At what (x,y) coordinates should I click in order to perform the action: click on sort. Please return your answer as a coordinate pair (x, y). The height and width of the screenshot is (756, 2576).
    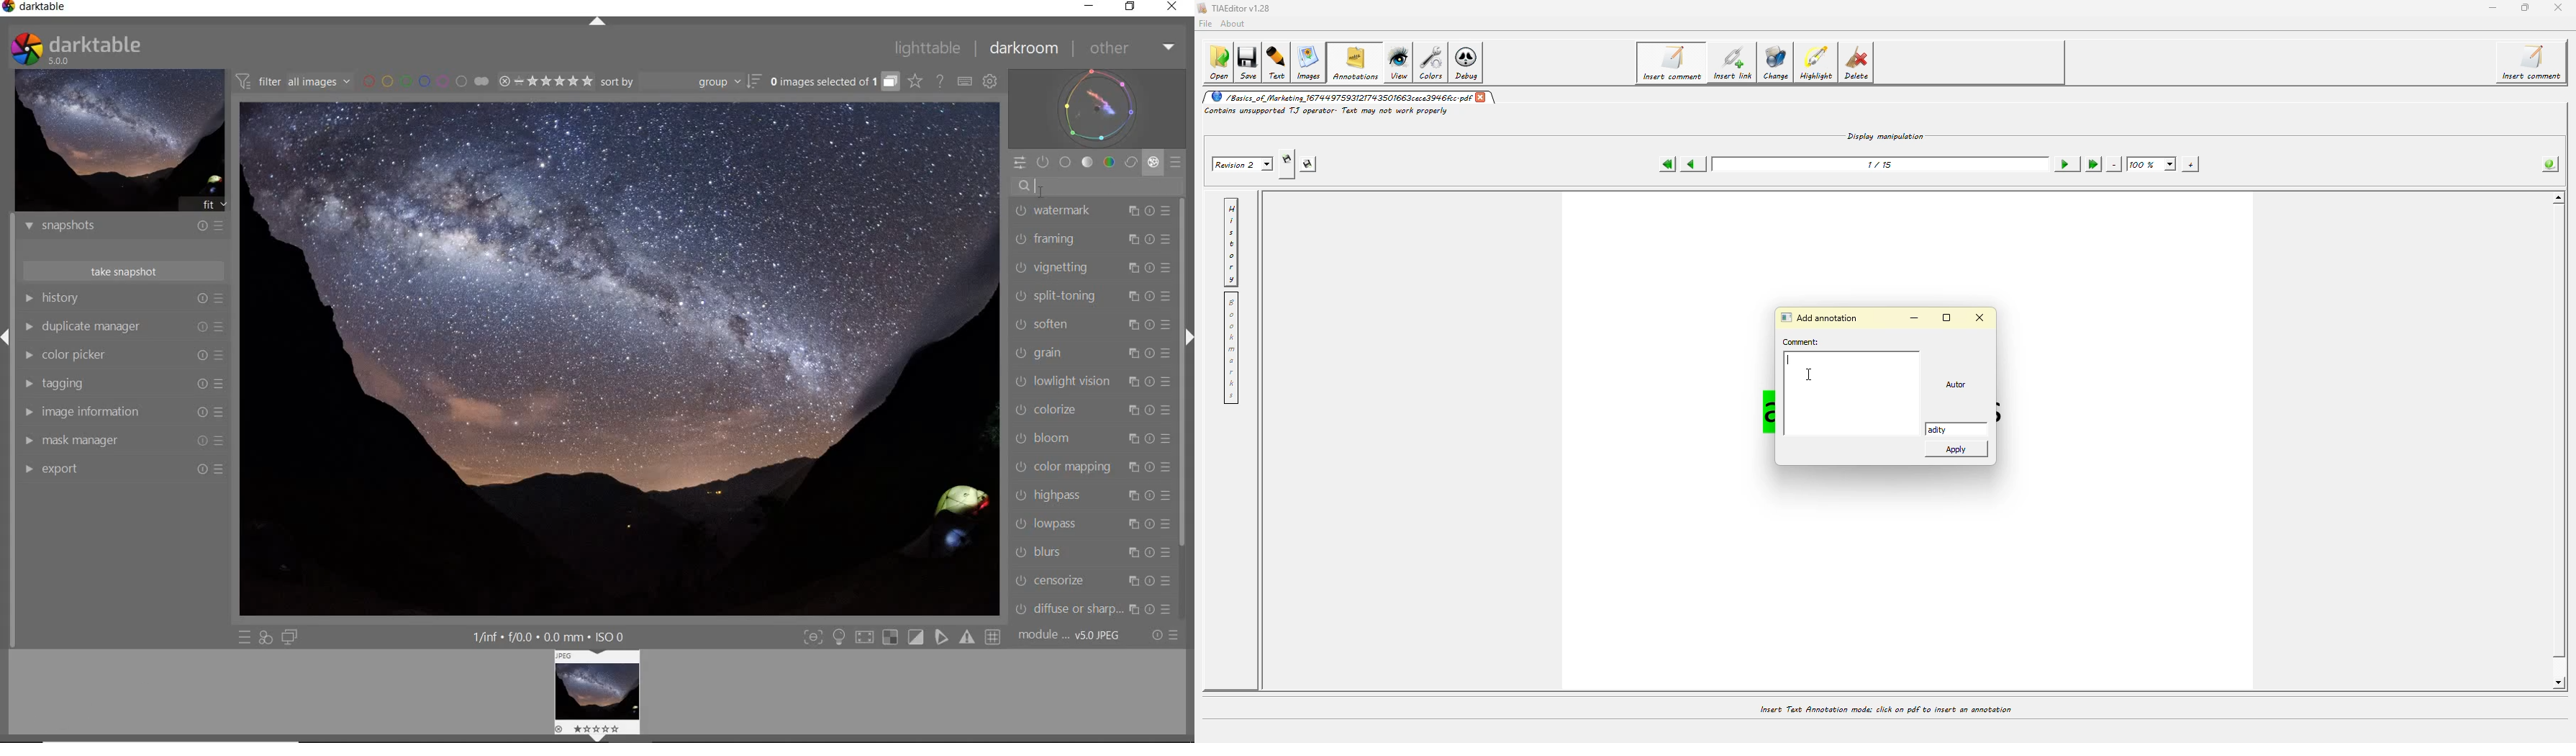
    Looking at the image, I should click on (753, 85).